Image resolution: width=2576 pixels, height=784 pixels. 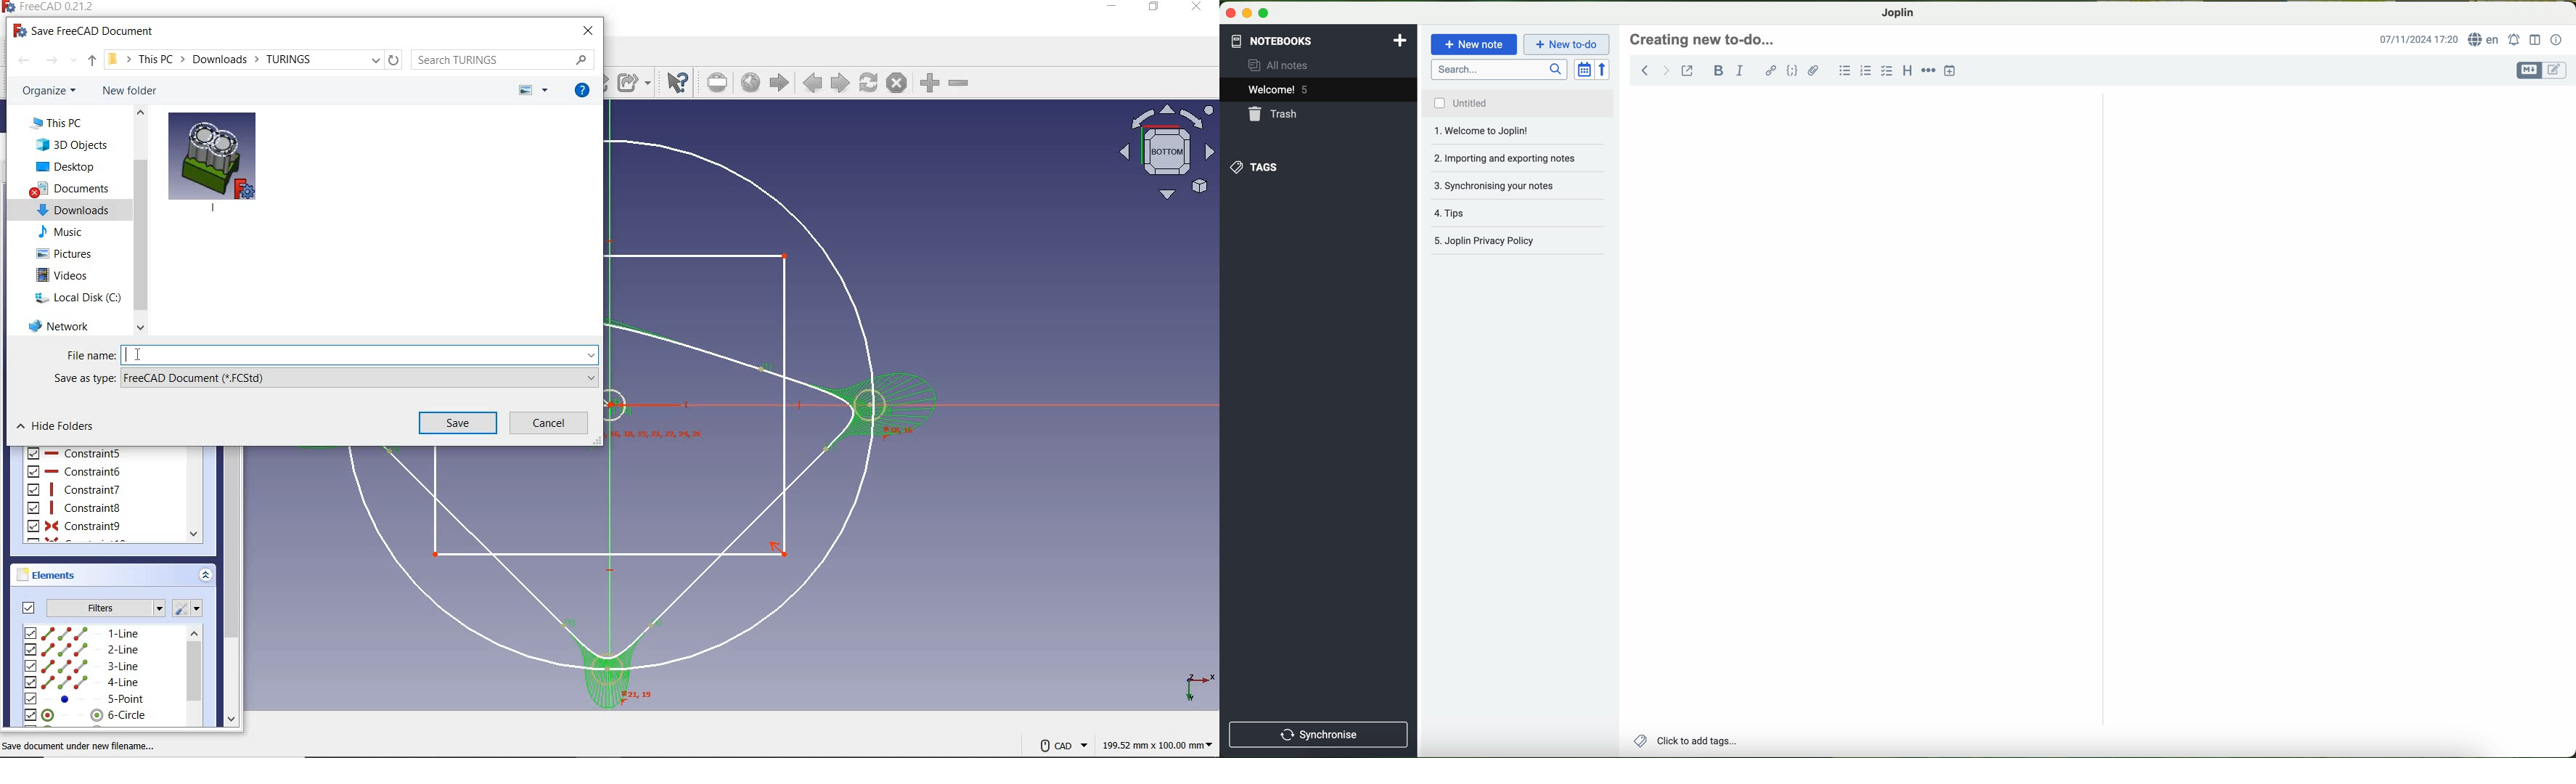 I want to click on videos, so click(x=64, y=275).